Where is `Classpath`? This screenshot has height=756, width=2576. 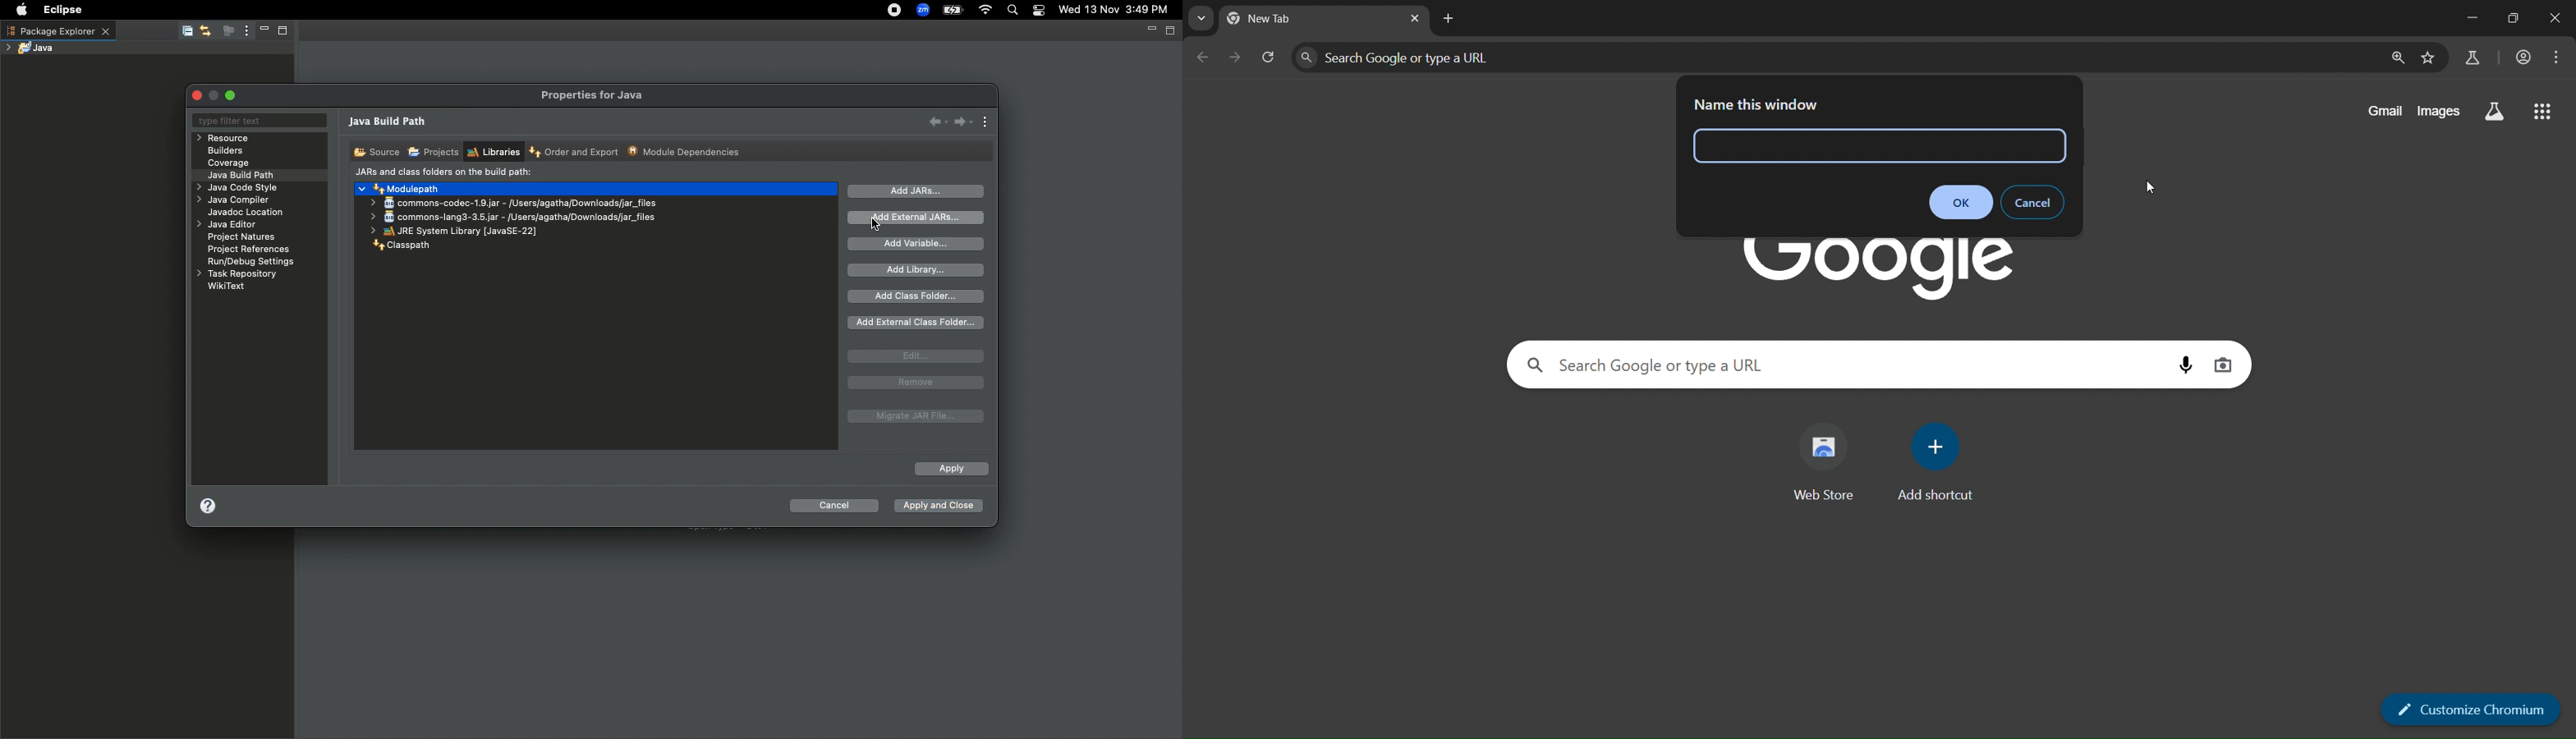
Classpath is located at coordinates (398, 247).